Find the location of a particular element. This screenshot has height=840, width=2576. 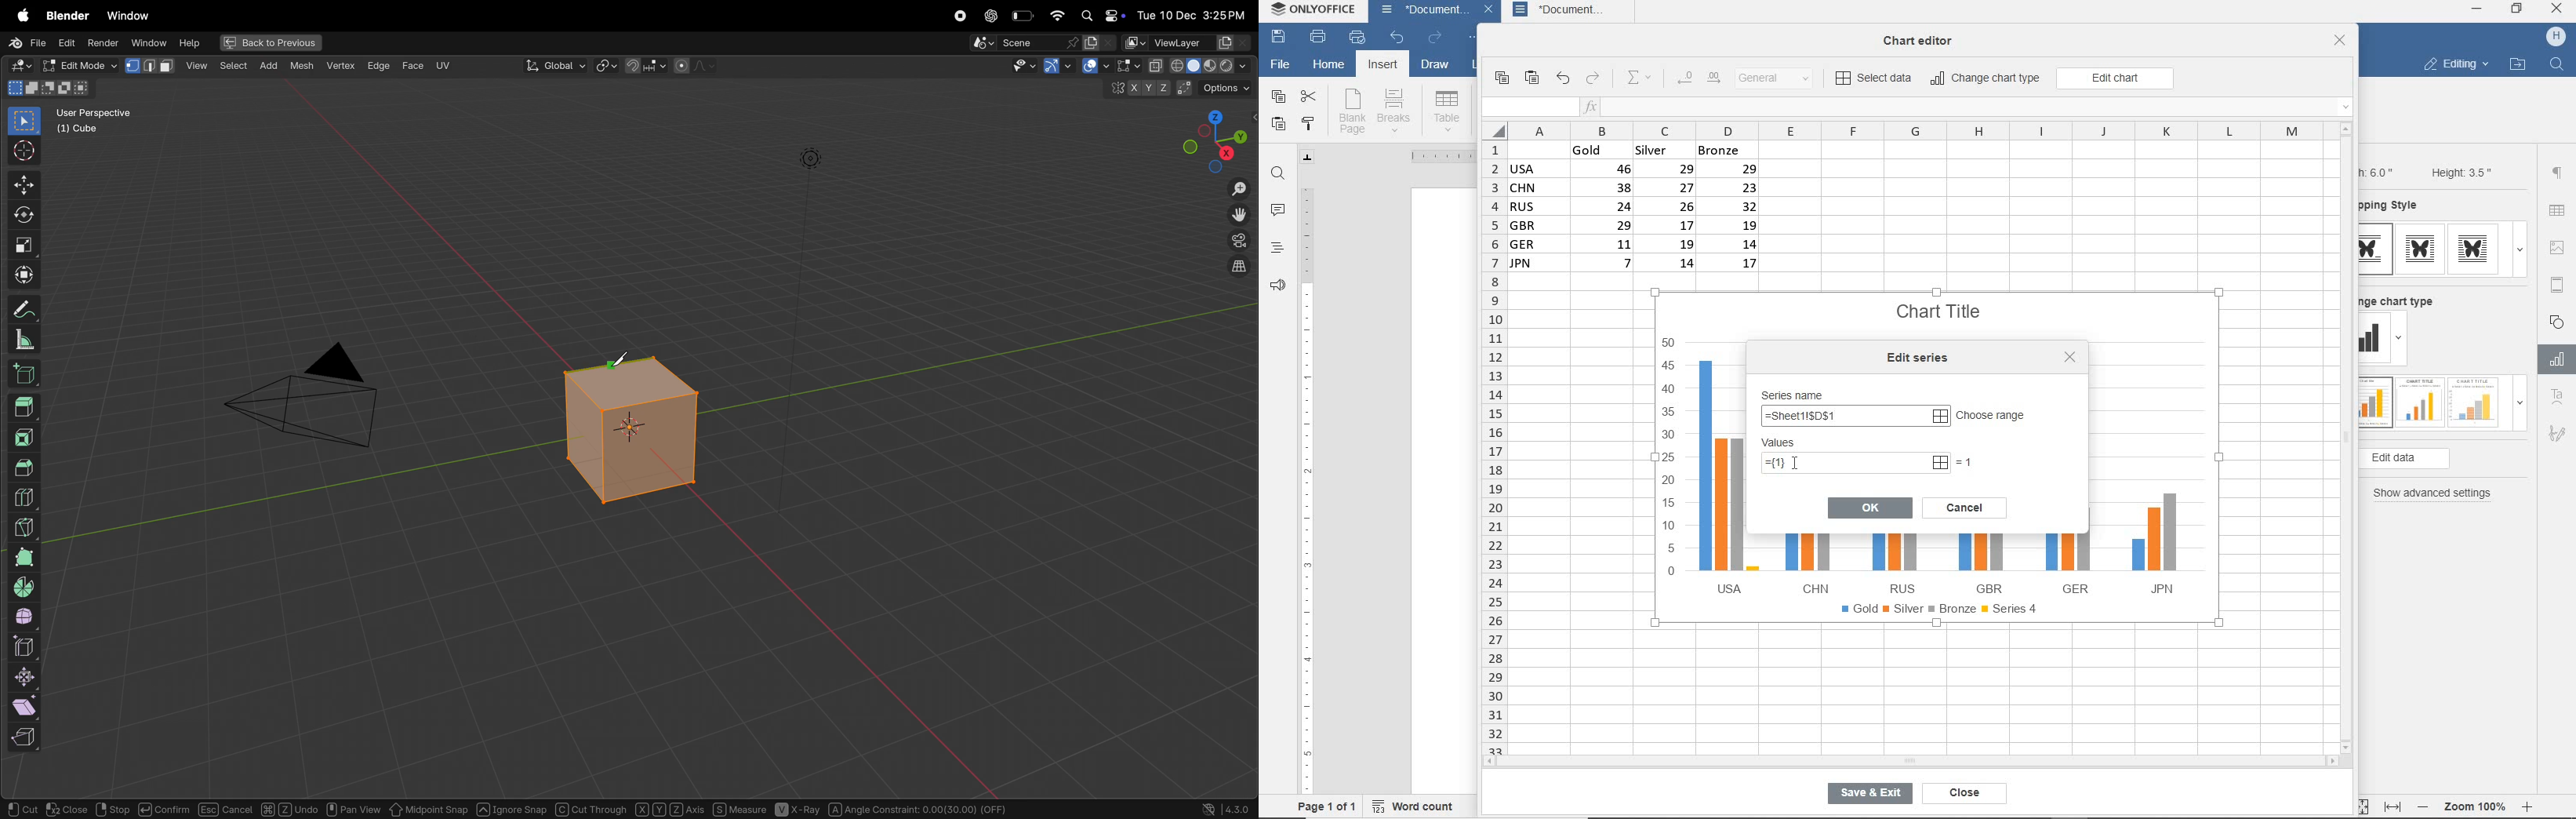

quick print is located at coordinates (1356, 38).